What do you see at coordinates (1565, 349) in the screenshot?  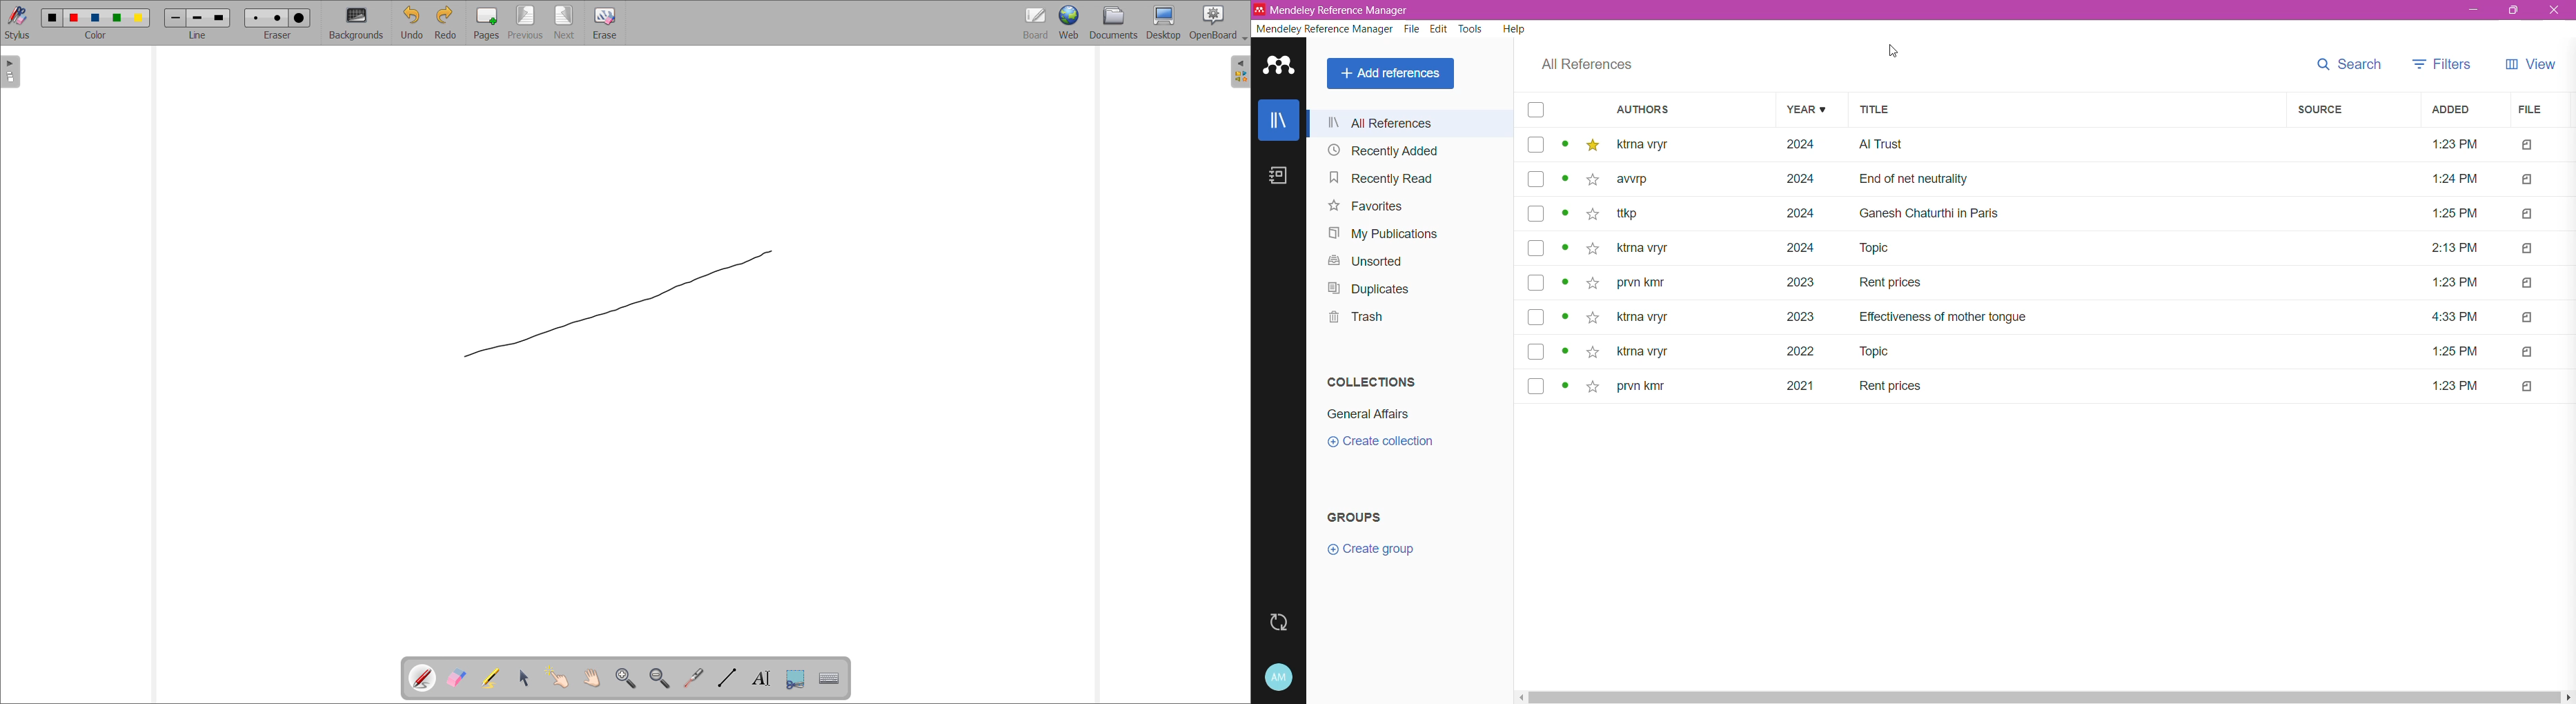 I see `unread` at bounding box center [1565, 349].